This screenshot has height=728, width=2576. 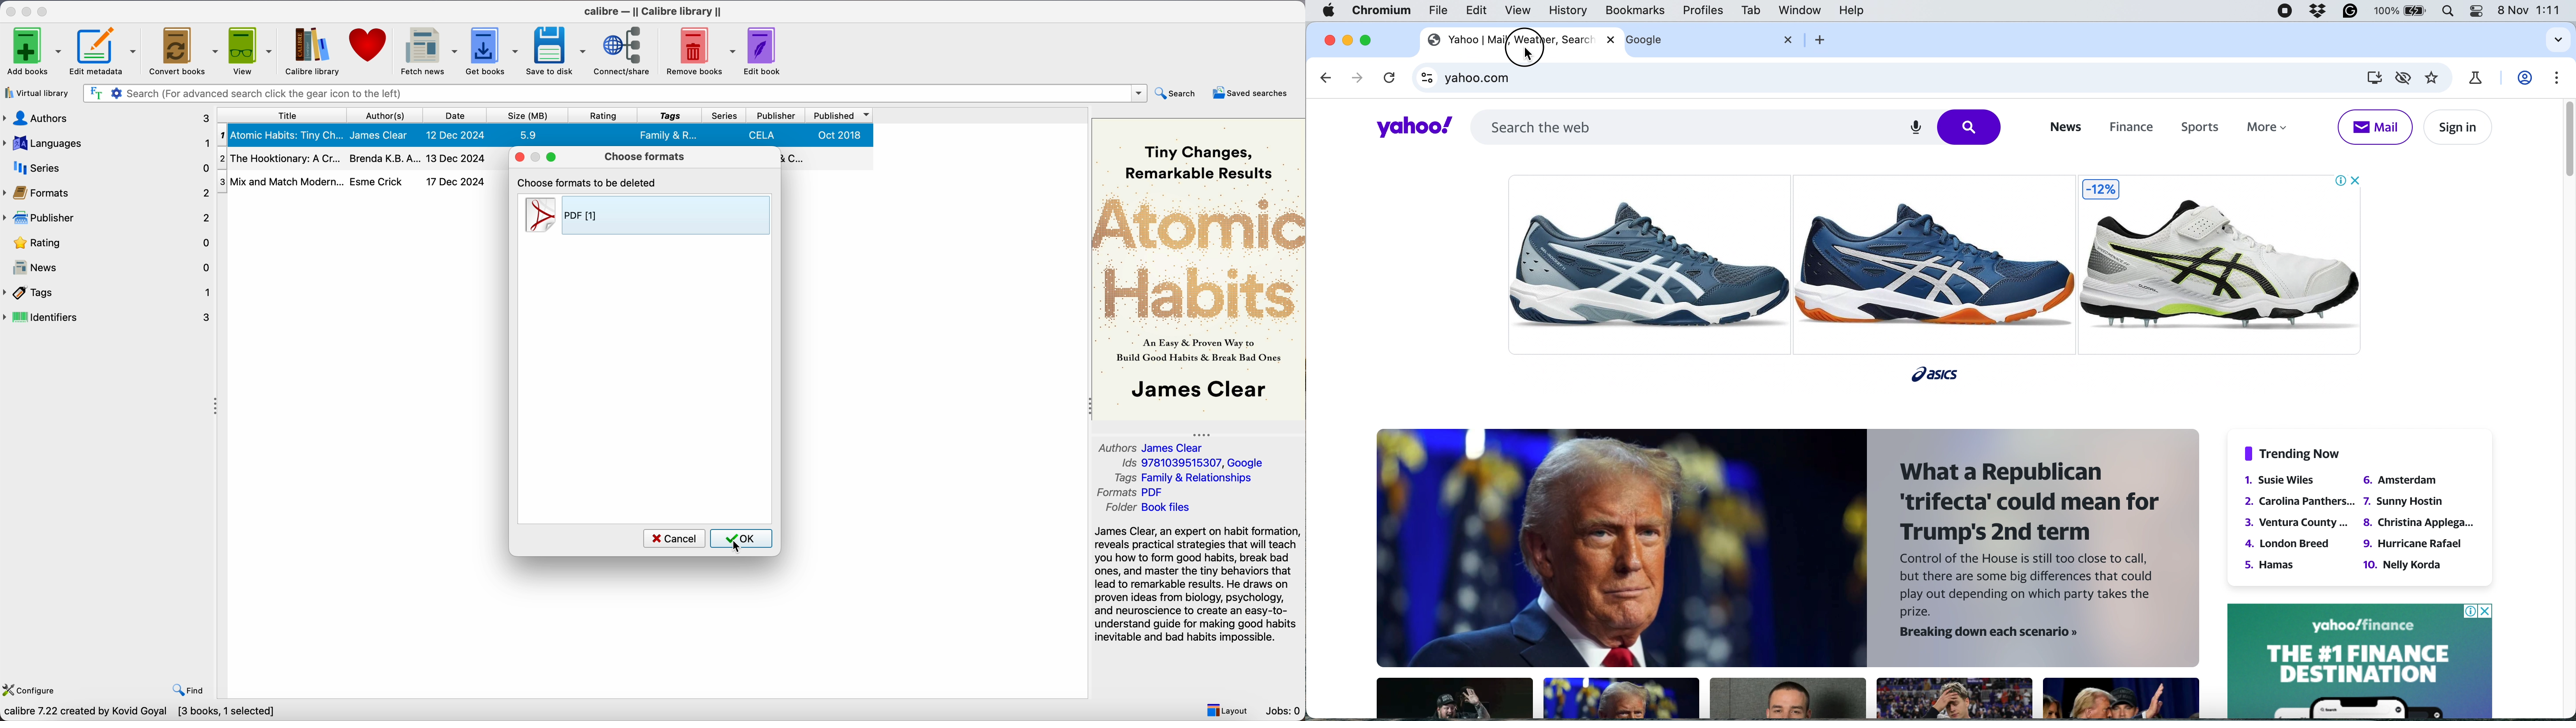 What do you see at coordinates (2564, 139) in the screenshot?
I see `vertical scroll bar` at bounding box center [2564, 139].